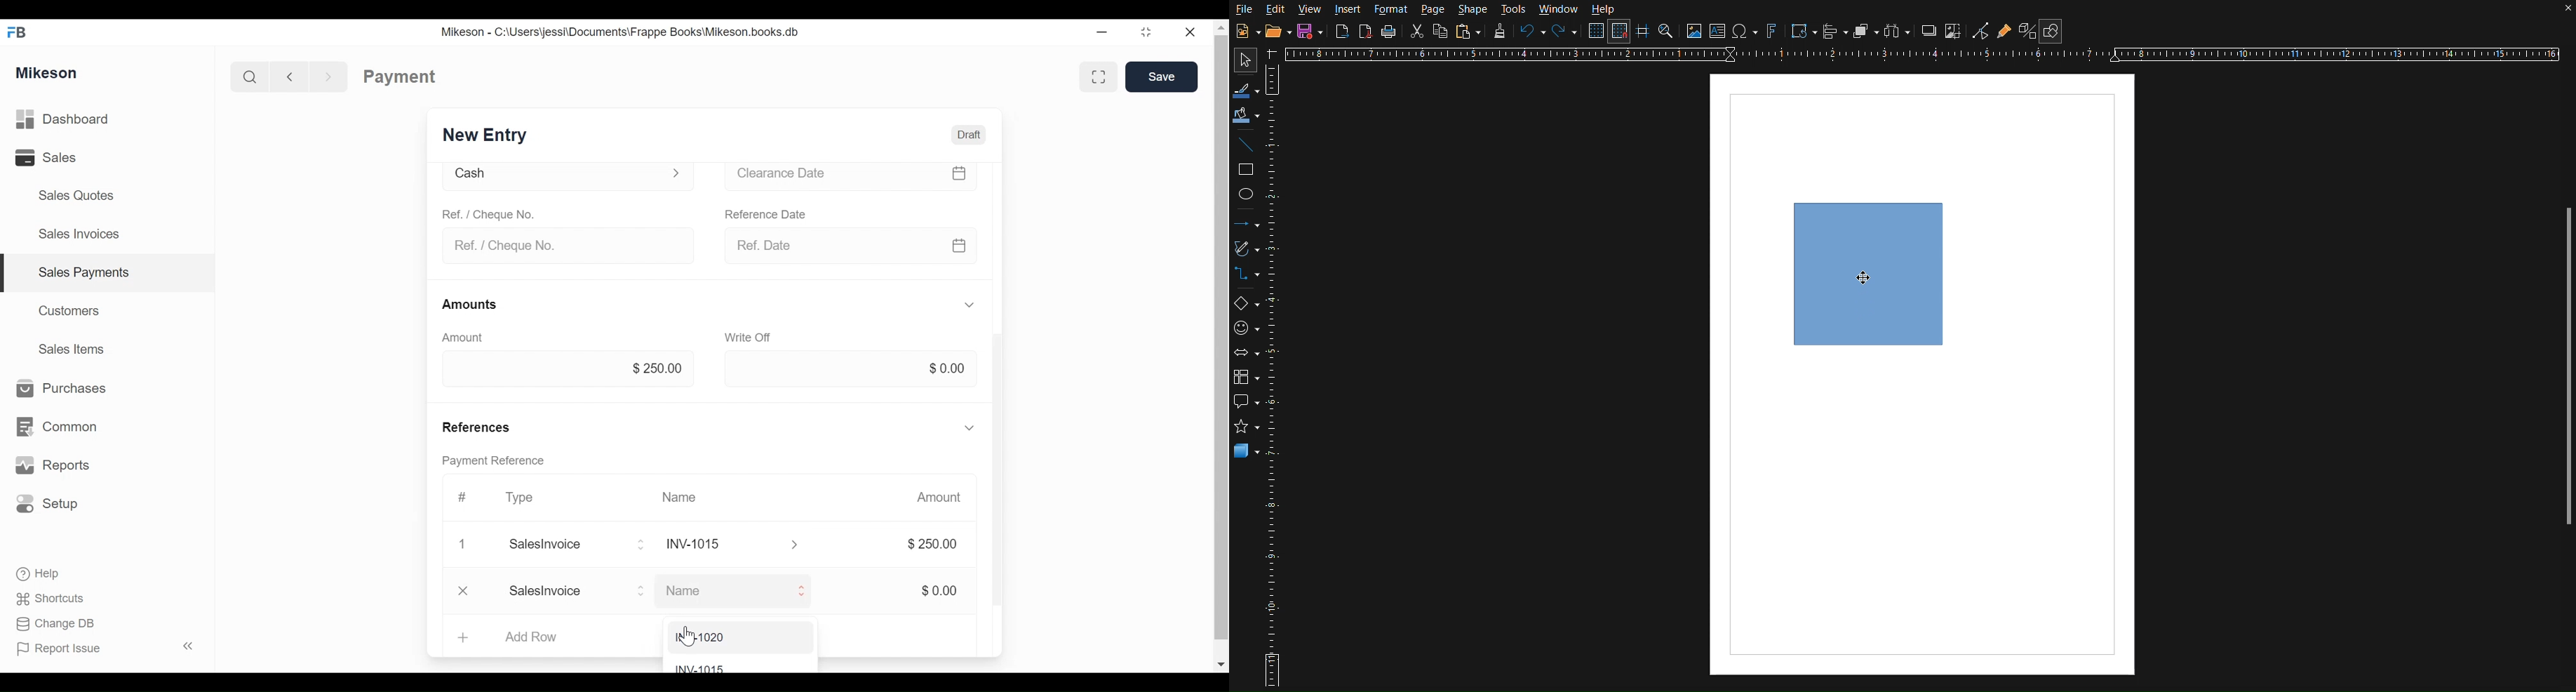 This screenshot has height=700, width=2576. What do you see at coordinates (691, 497) in the screenshot?
I see `Name` at bounding box center [691, 497].